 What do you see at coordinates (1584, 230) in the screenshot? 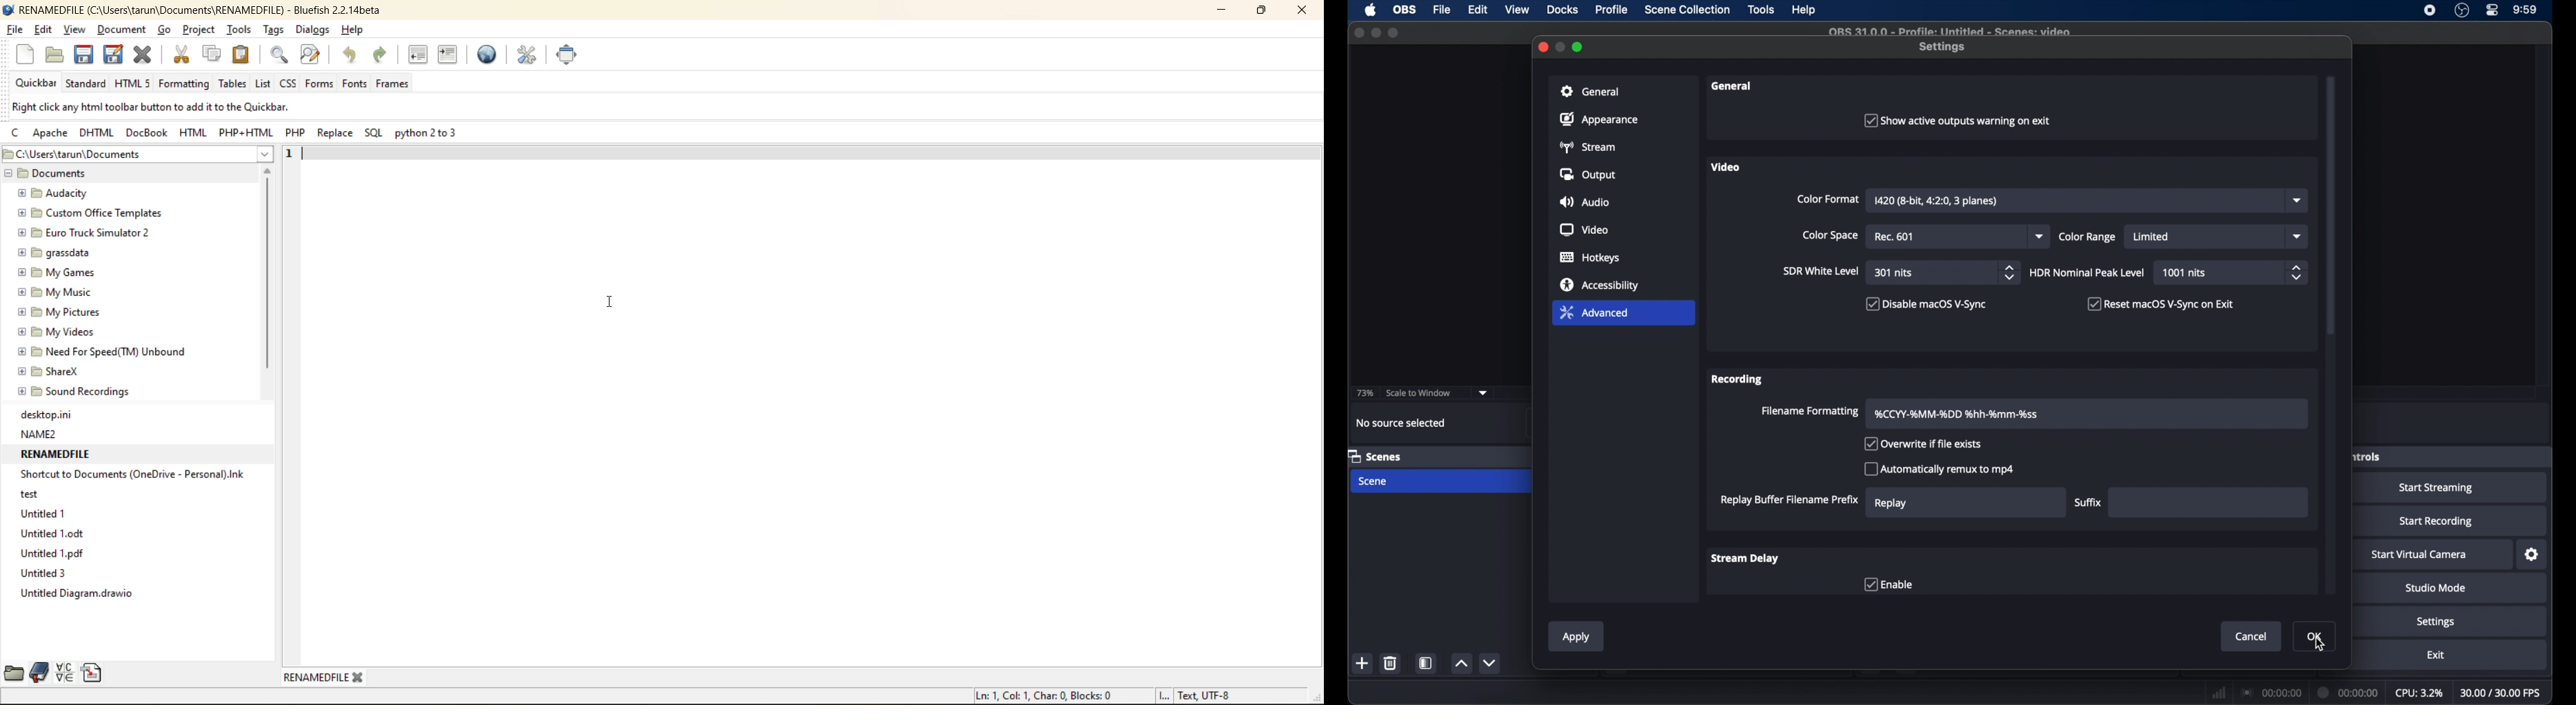
I see `video` at bounding box center [1584, 230].